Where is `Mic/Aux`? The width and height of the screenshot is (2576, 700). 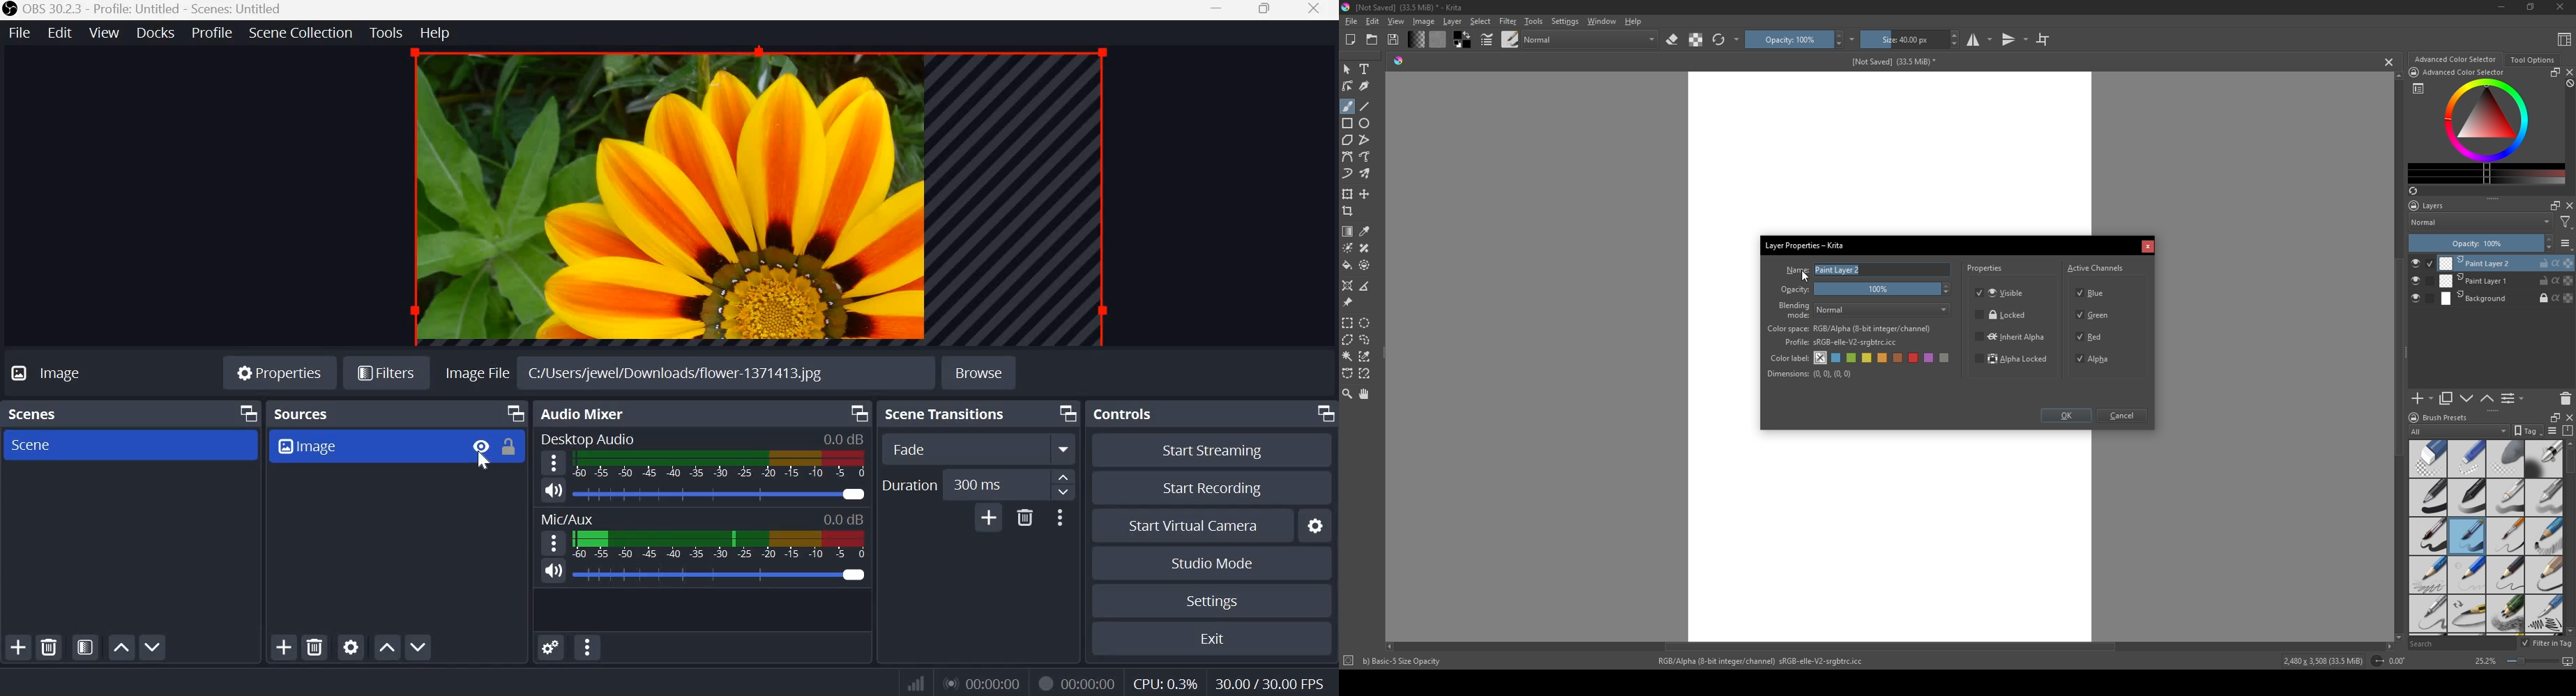 Mic/Aux is located at coordinates (566, 519).